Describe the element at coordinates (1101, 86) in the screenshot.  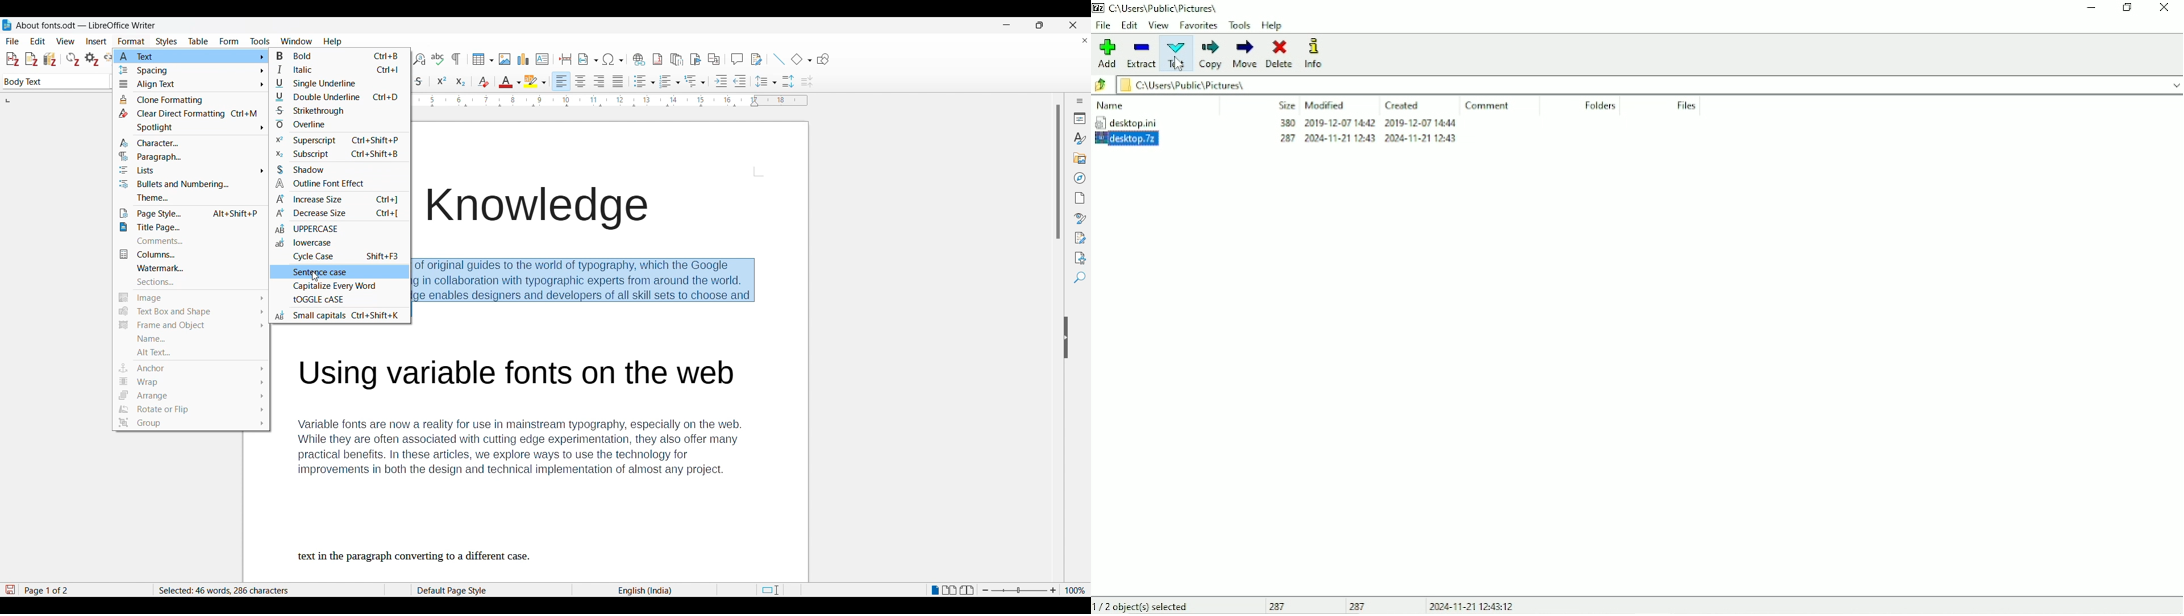
I see `Back` at that location.